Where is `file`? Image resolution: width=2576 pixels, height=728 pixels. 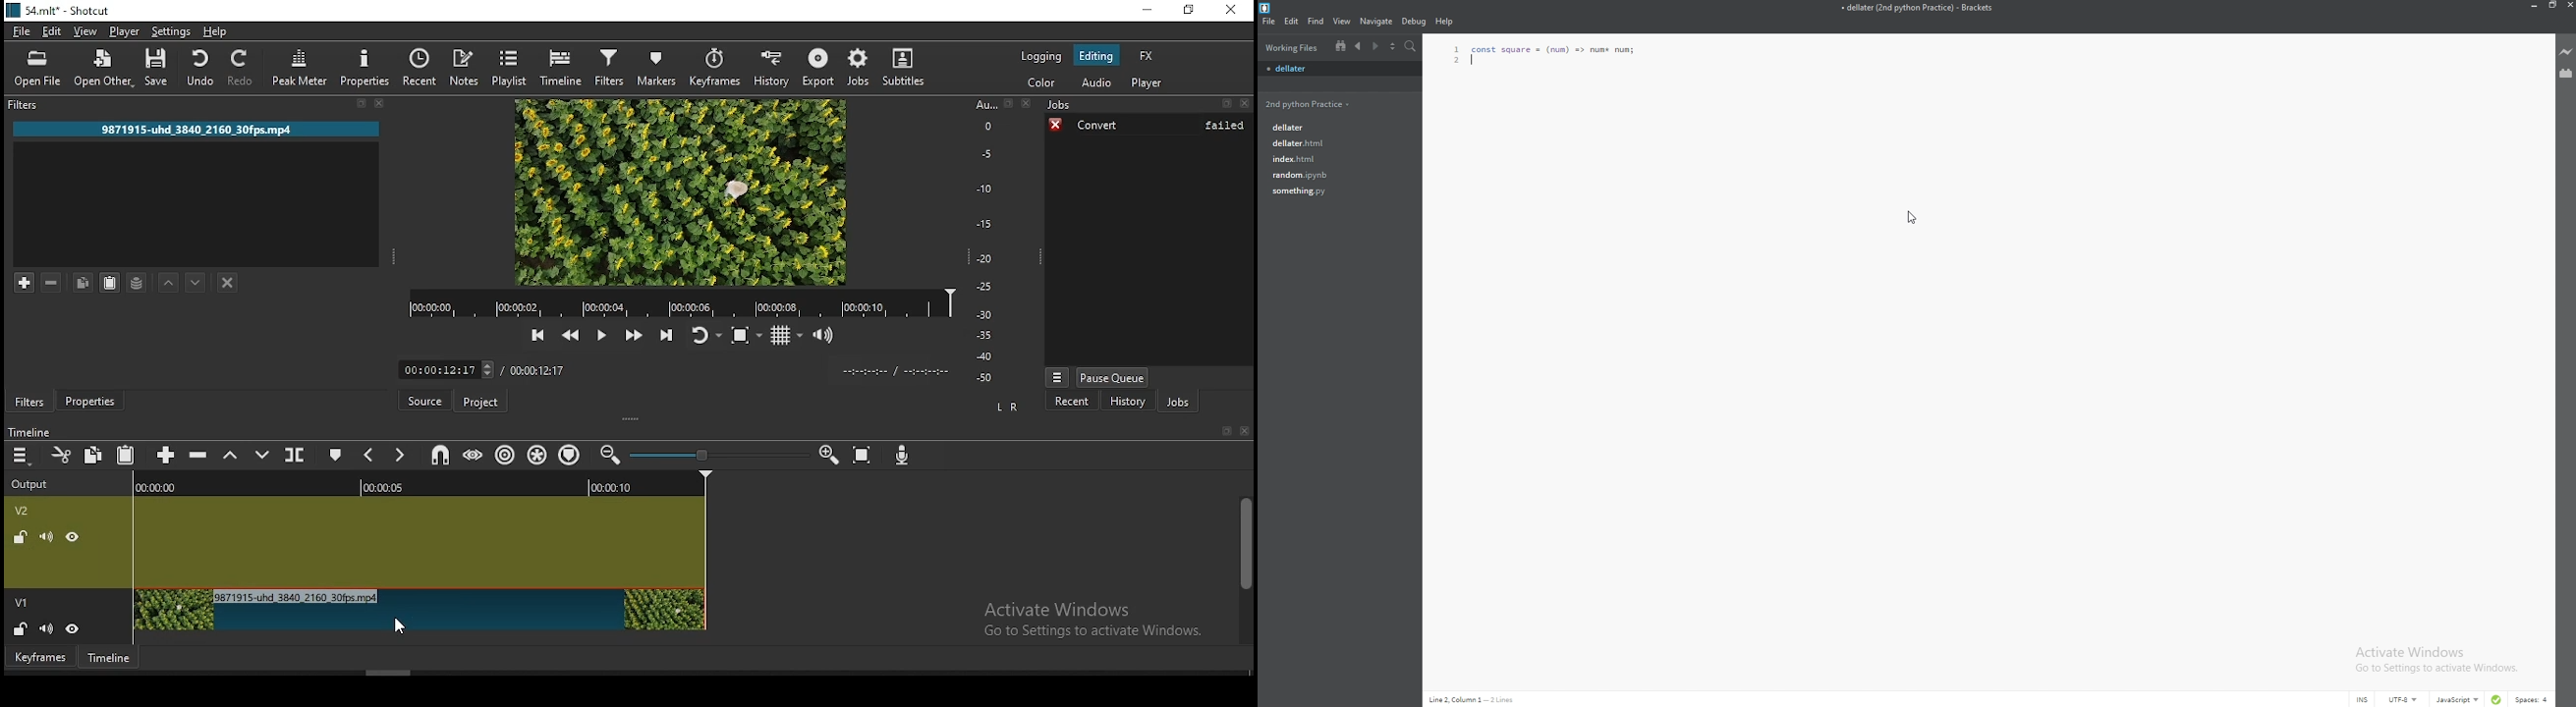 file is located at coordinates (24, 32).